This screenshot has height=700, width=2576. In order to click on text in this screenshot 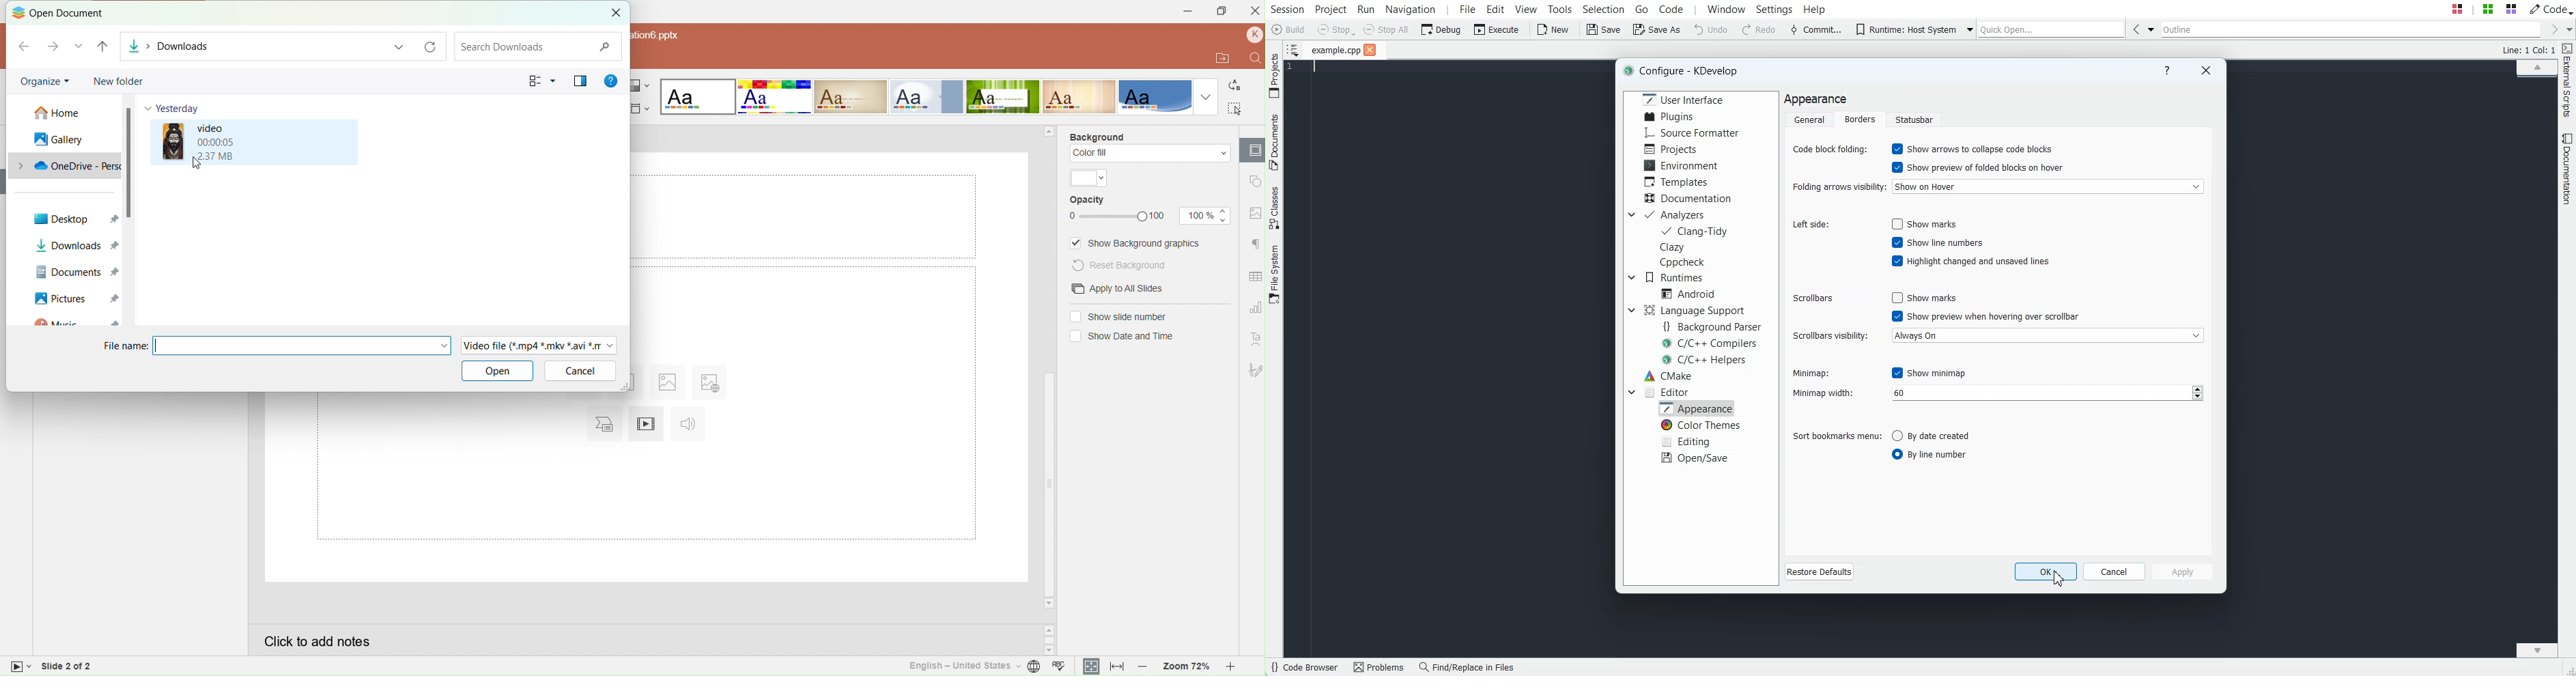, I will do `click(664, 34)`.